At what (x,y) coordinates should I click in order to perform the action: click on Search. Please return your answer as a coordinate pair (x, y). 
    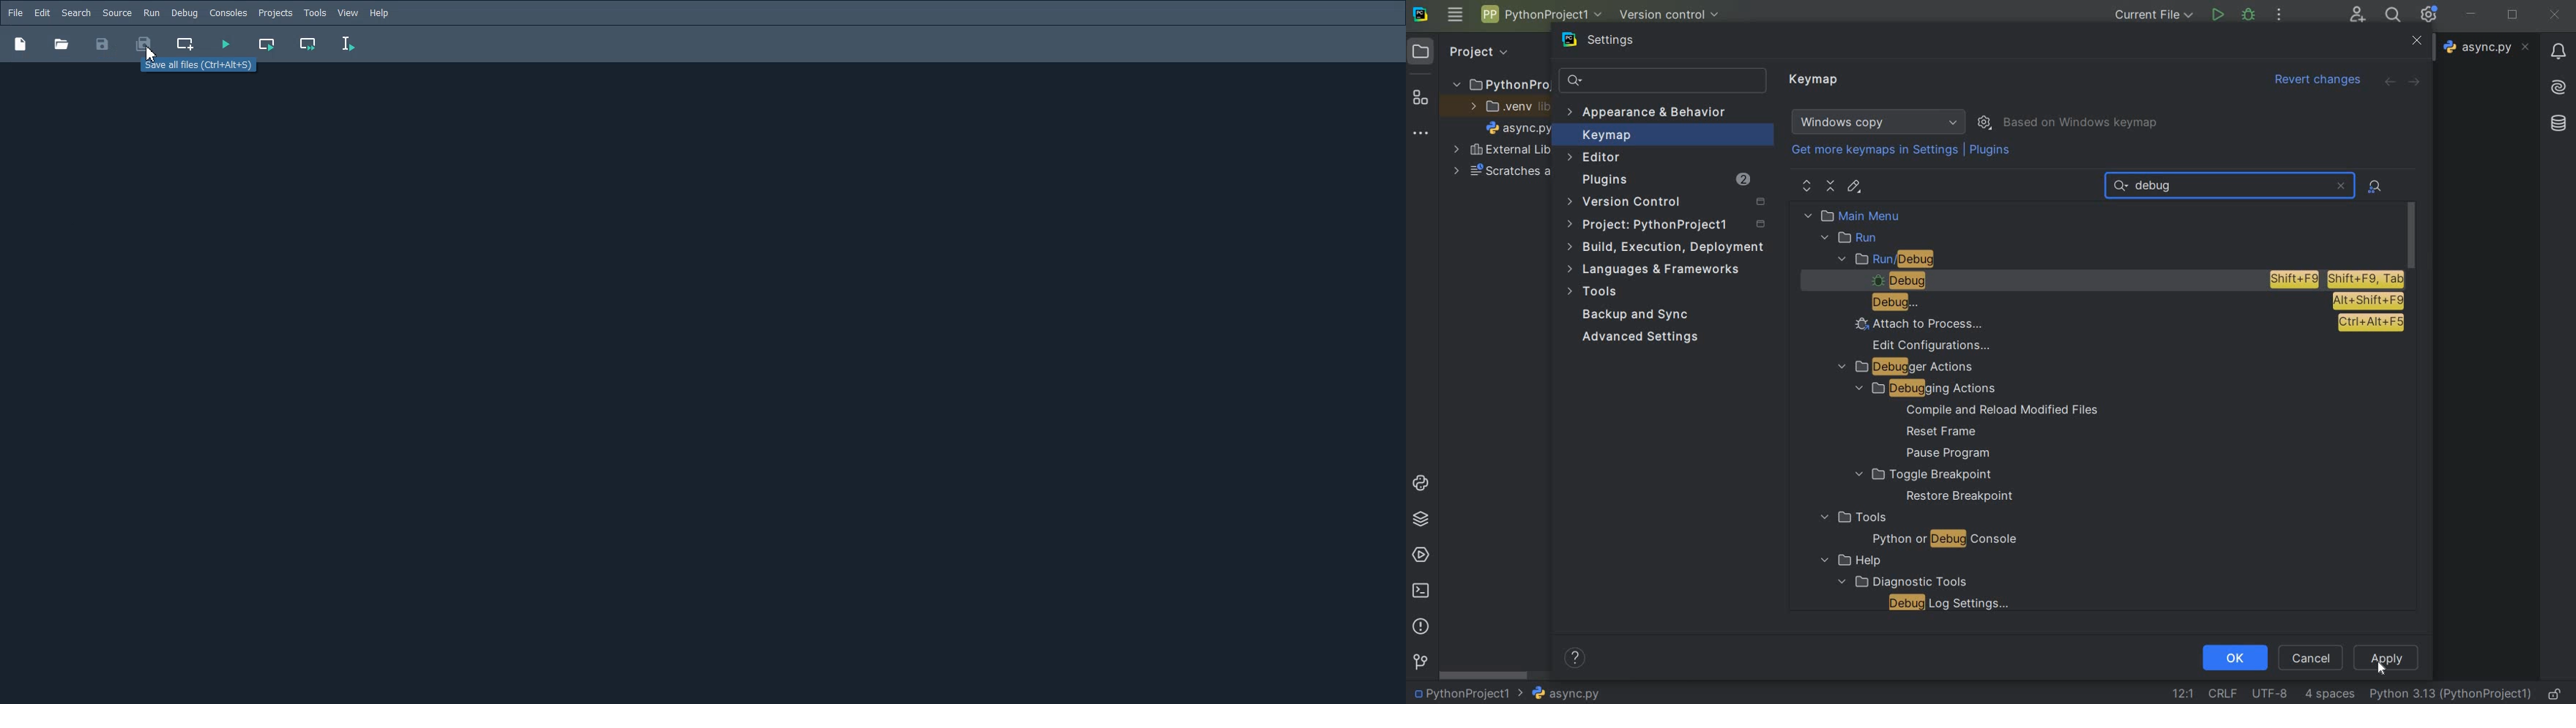
    Looking at the image, I should click on (76, 13).